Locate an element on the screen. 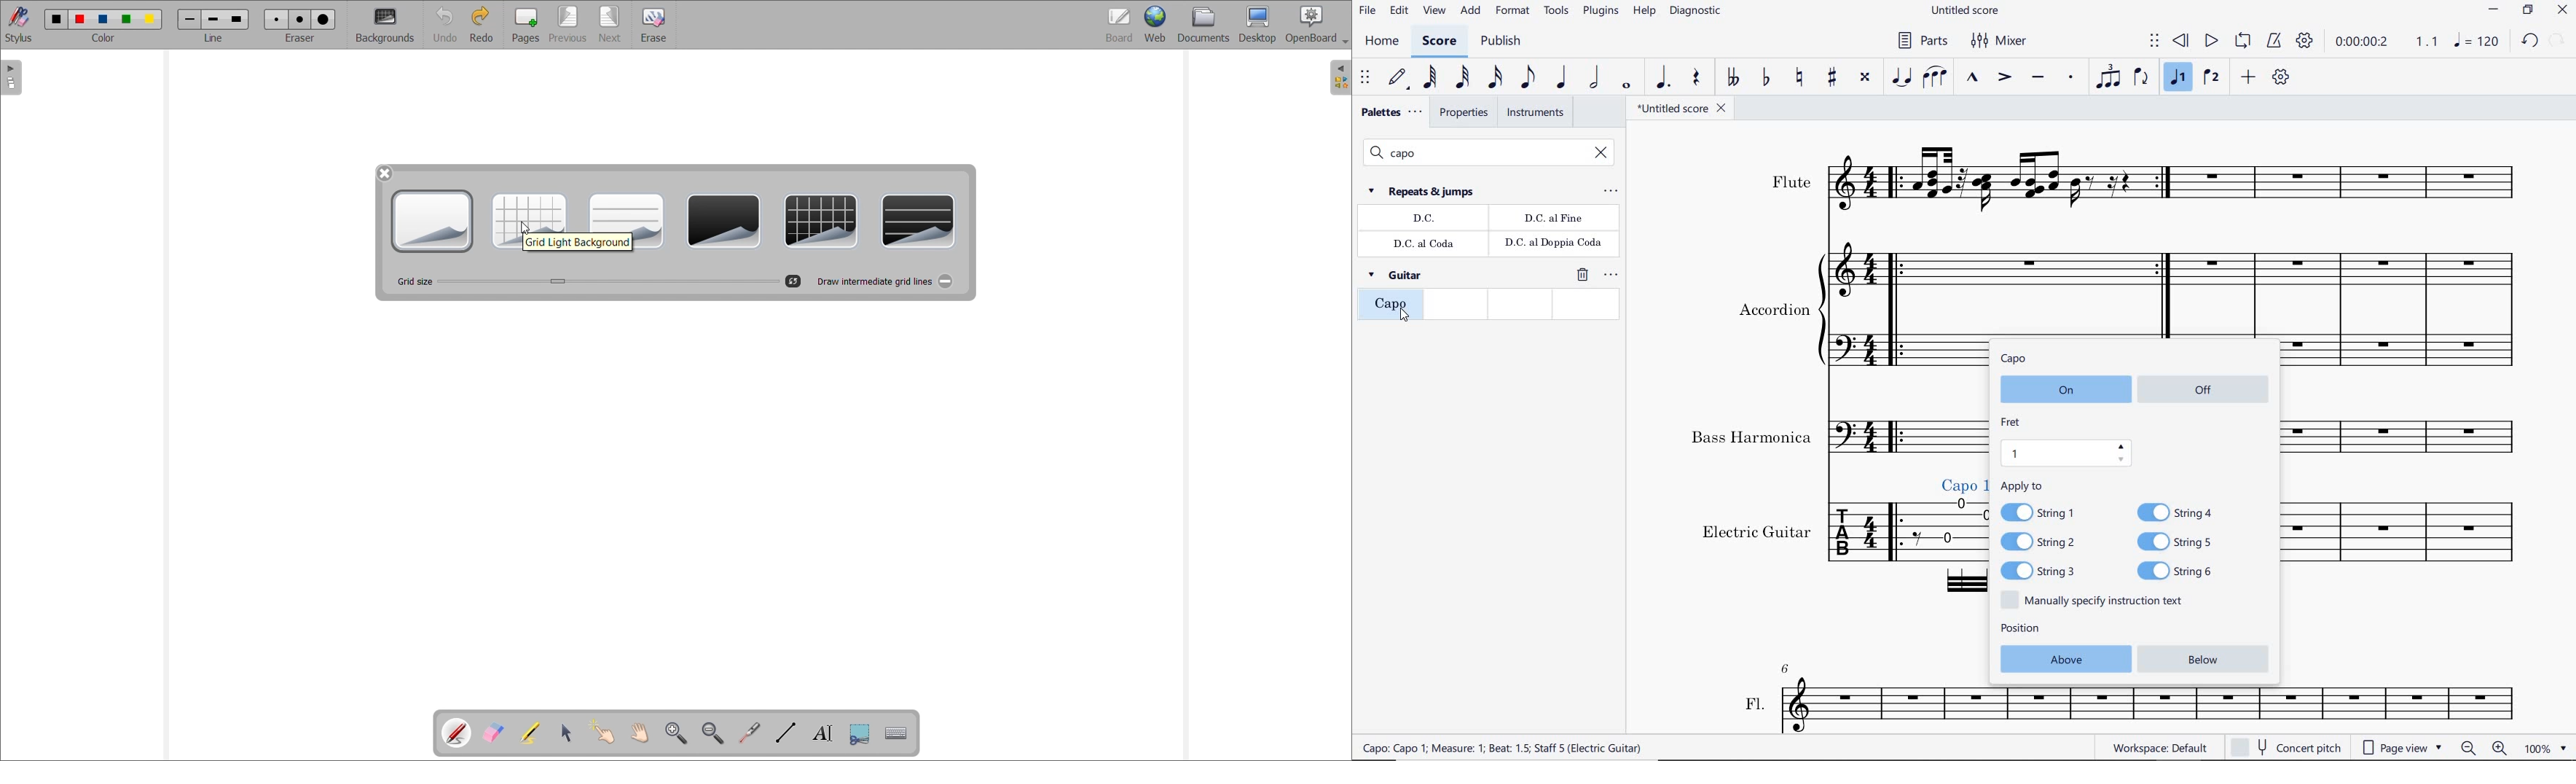 The height and width of the screenshot is (784, 2576). below is located at coordinates (2209, 660).